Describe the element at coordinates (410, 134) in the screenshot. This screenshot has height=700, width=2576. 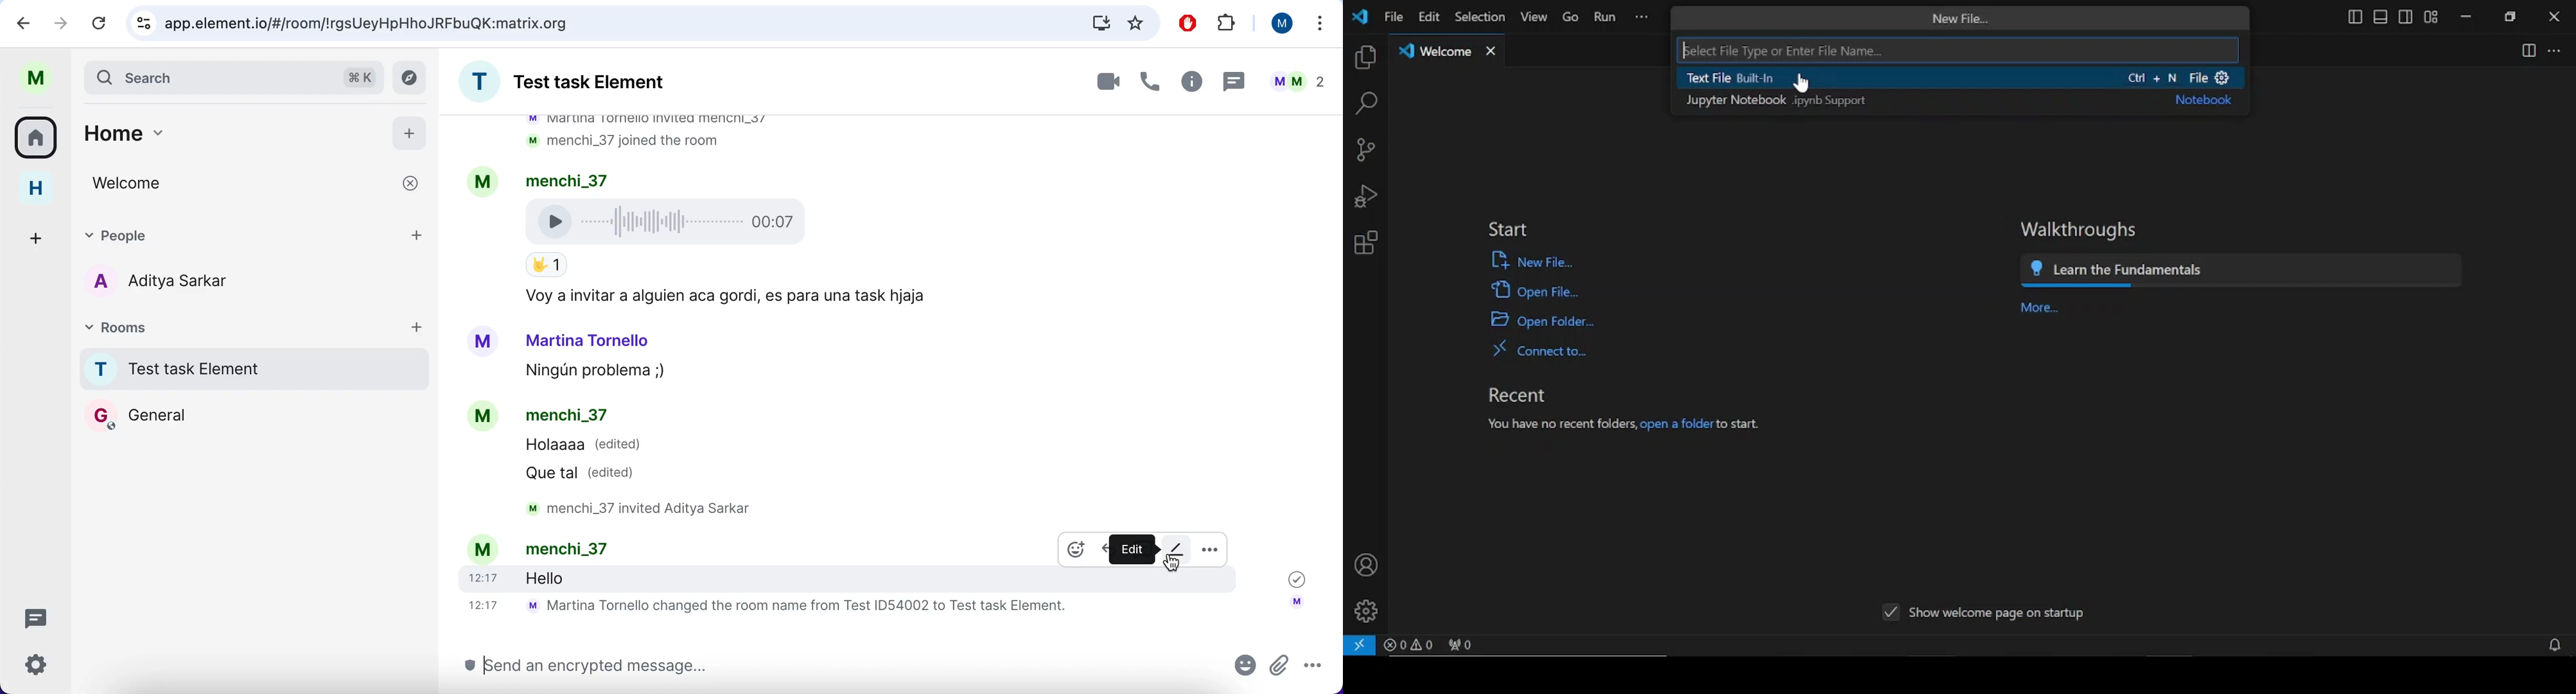
I see `add` at that location.